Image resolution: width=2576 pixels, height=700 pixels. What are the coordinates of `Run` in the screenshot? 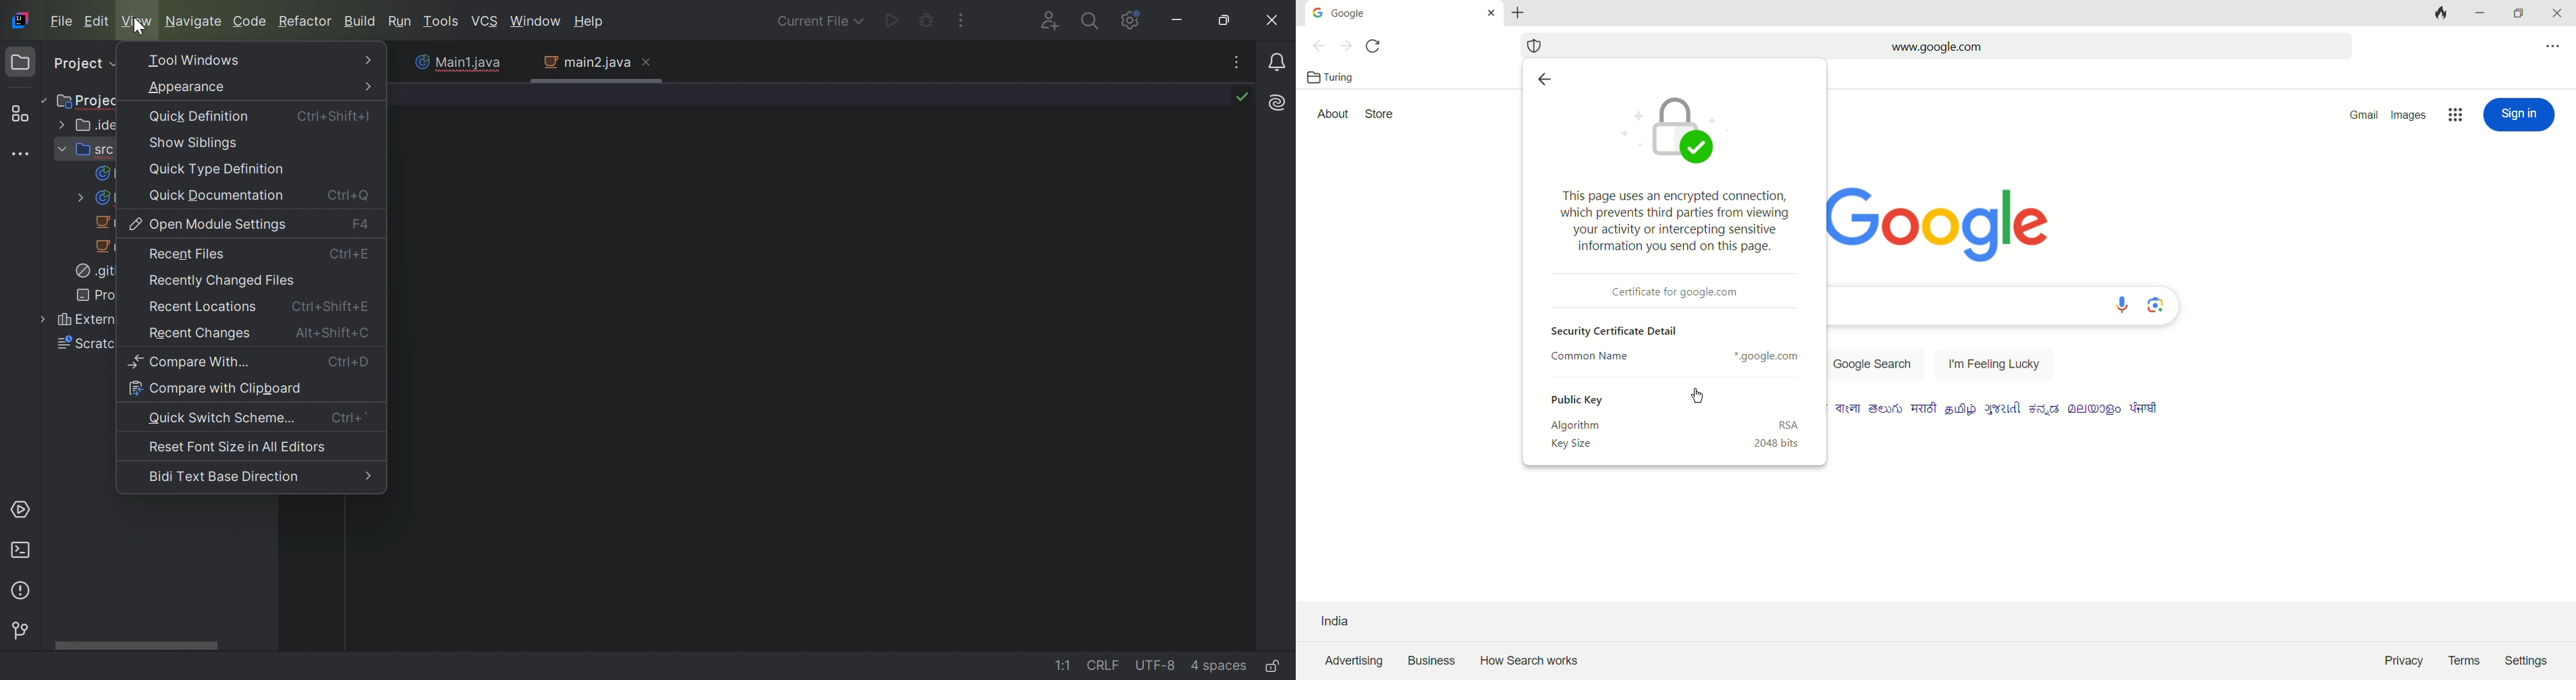 It's located at (400, 21).